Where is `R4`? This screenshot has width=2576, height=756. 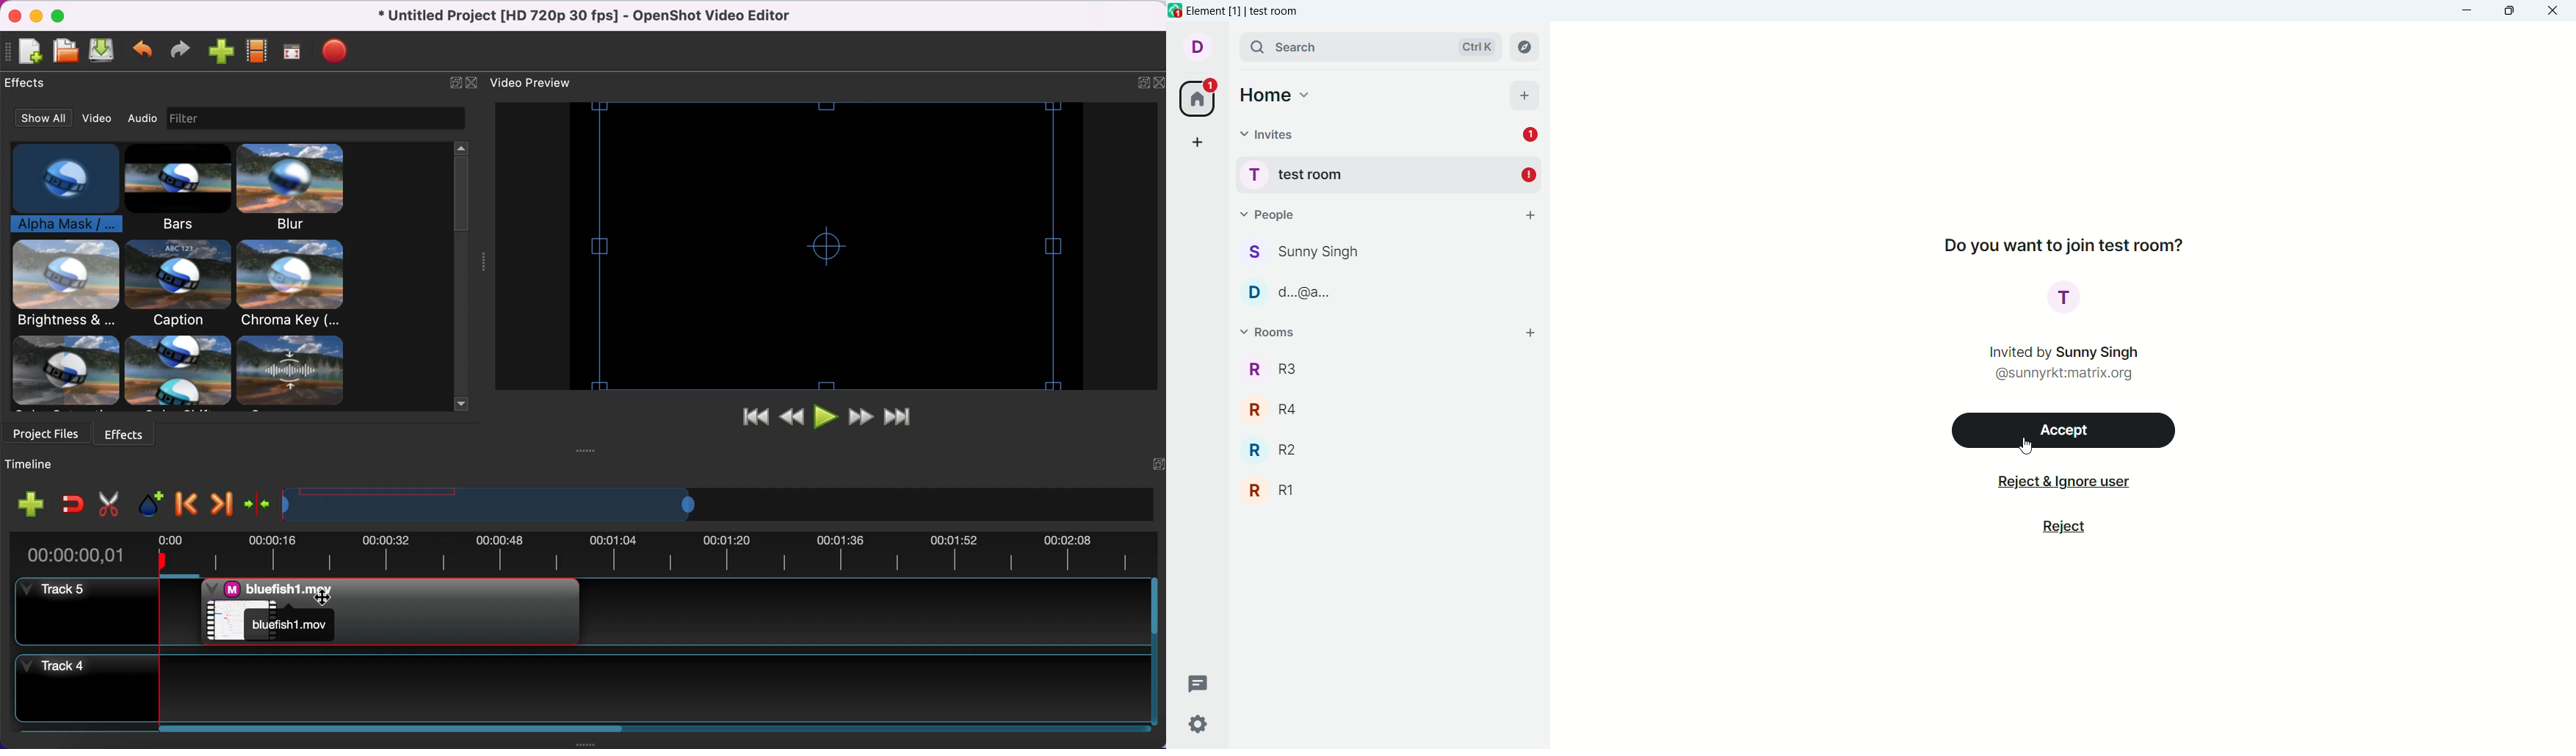
R4 is located at coordinates (1386, 408).